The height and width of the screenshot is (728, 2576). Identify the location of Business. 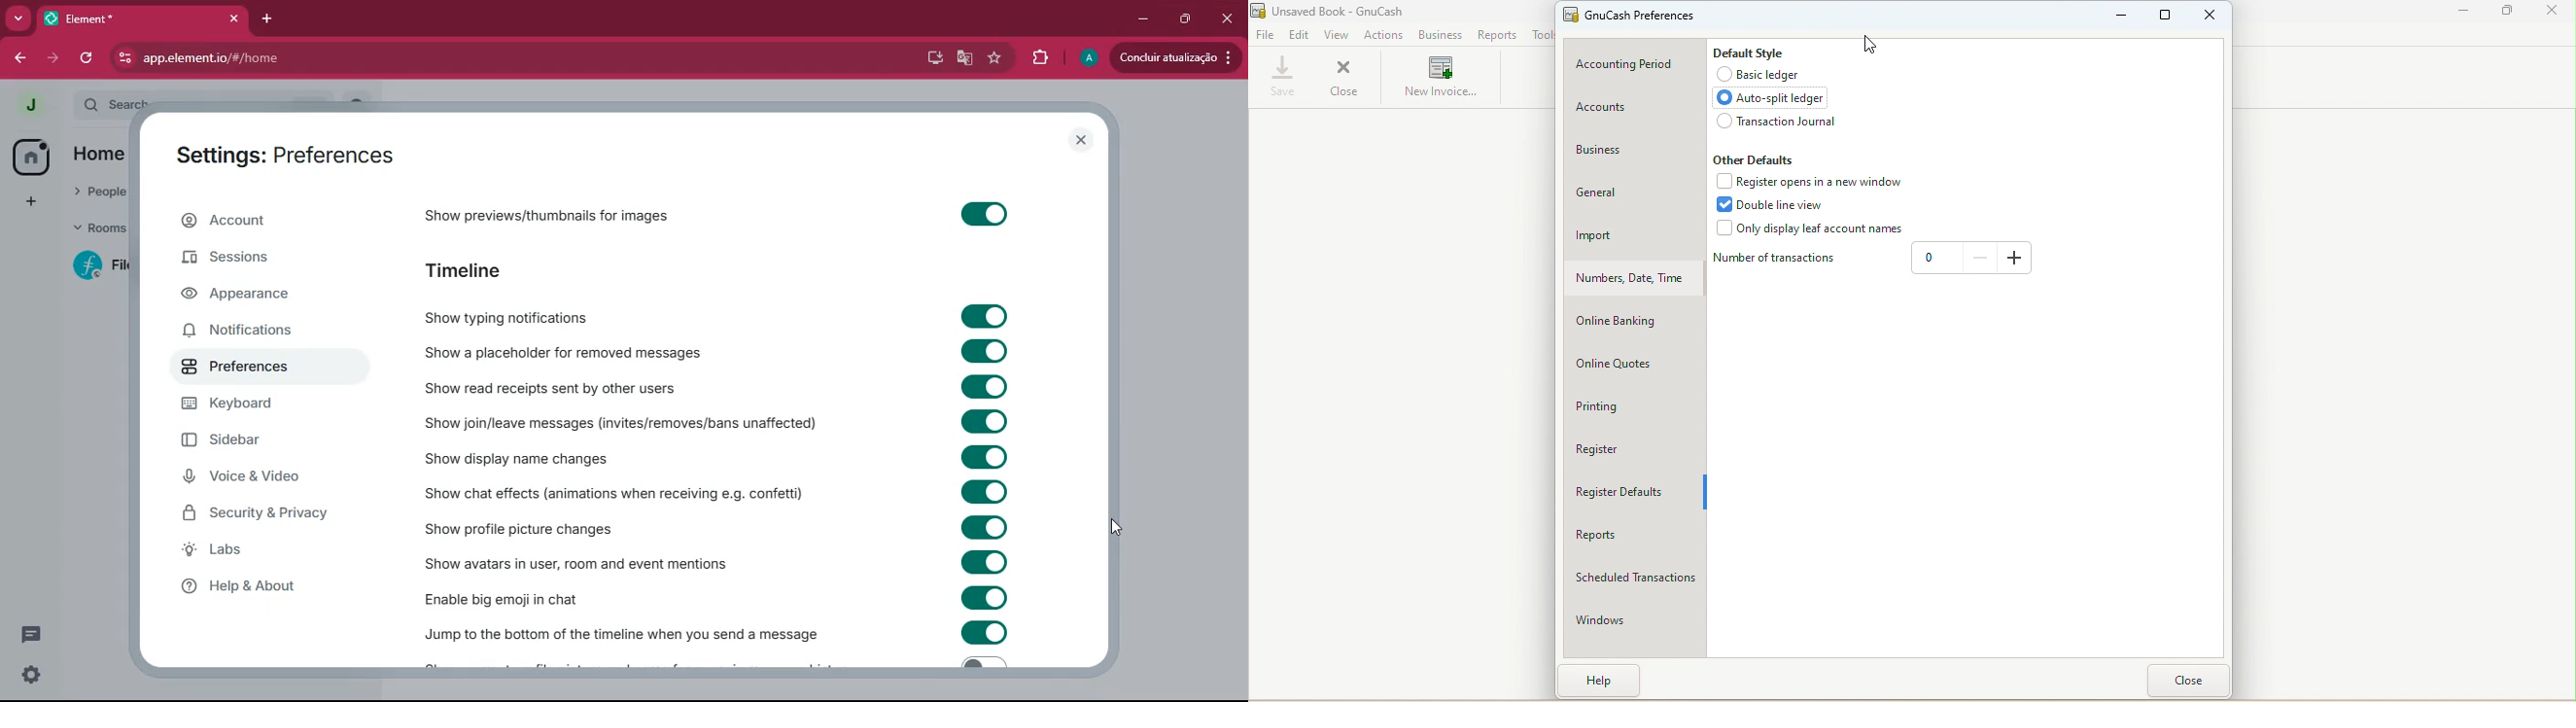
(1634, 150).